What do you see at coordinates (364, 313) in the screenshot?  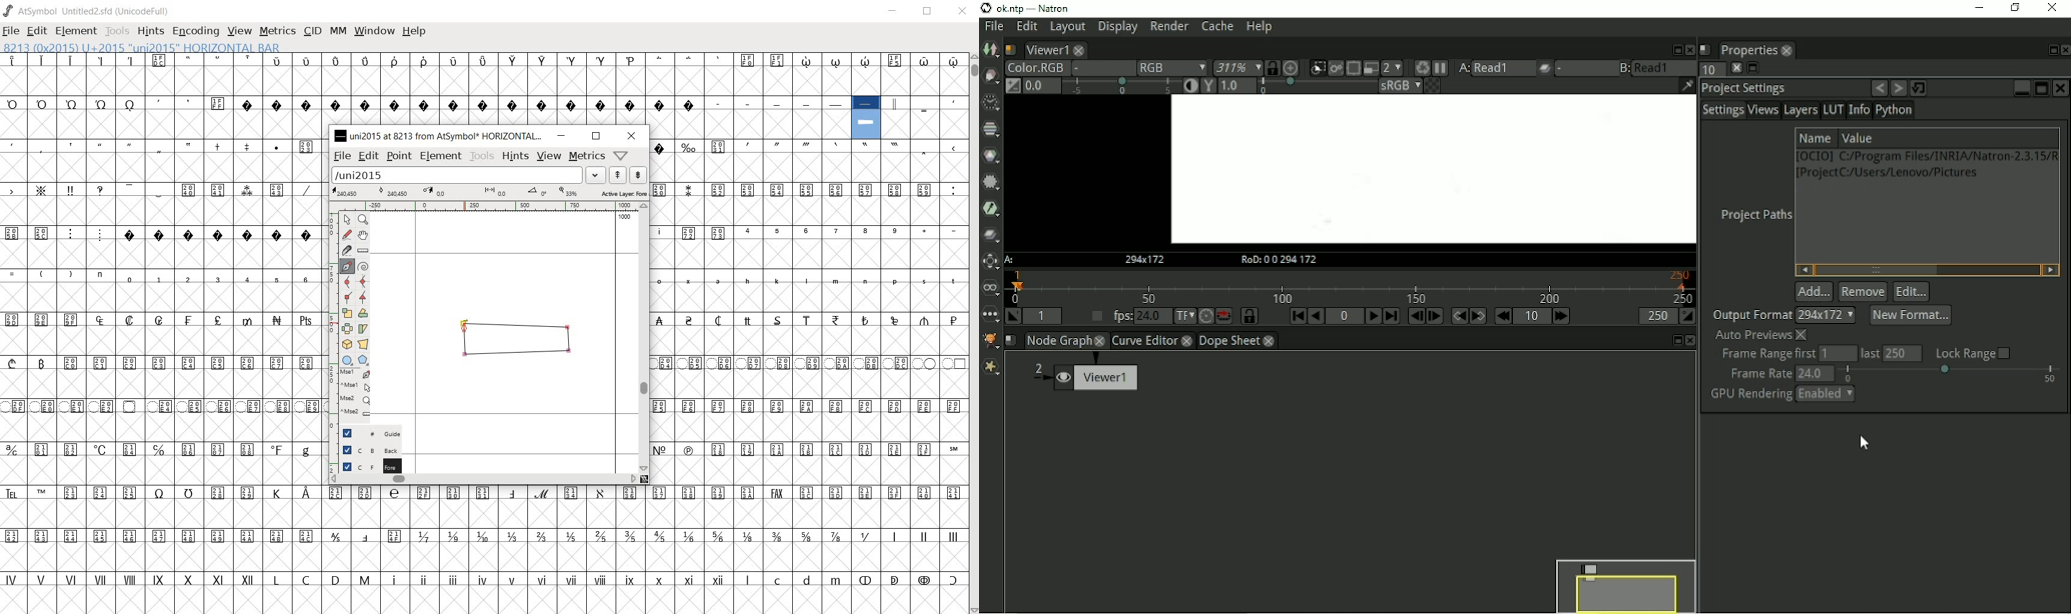 I see `Rotate the selection` at bounding box center [364, 313].